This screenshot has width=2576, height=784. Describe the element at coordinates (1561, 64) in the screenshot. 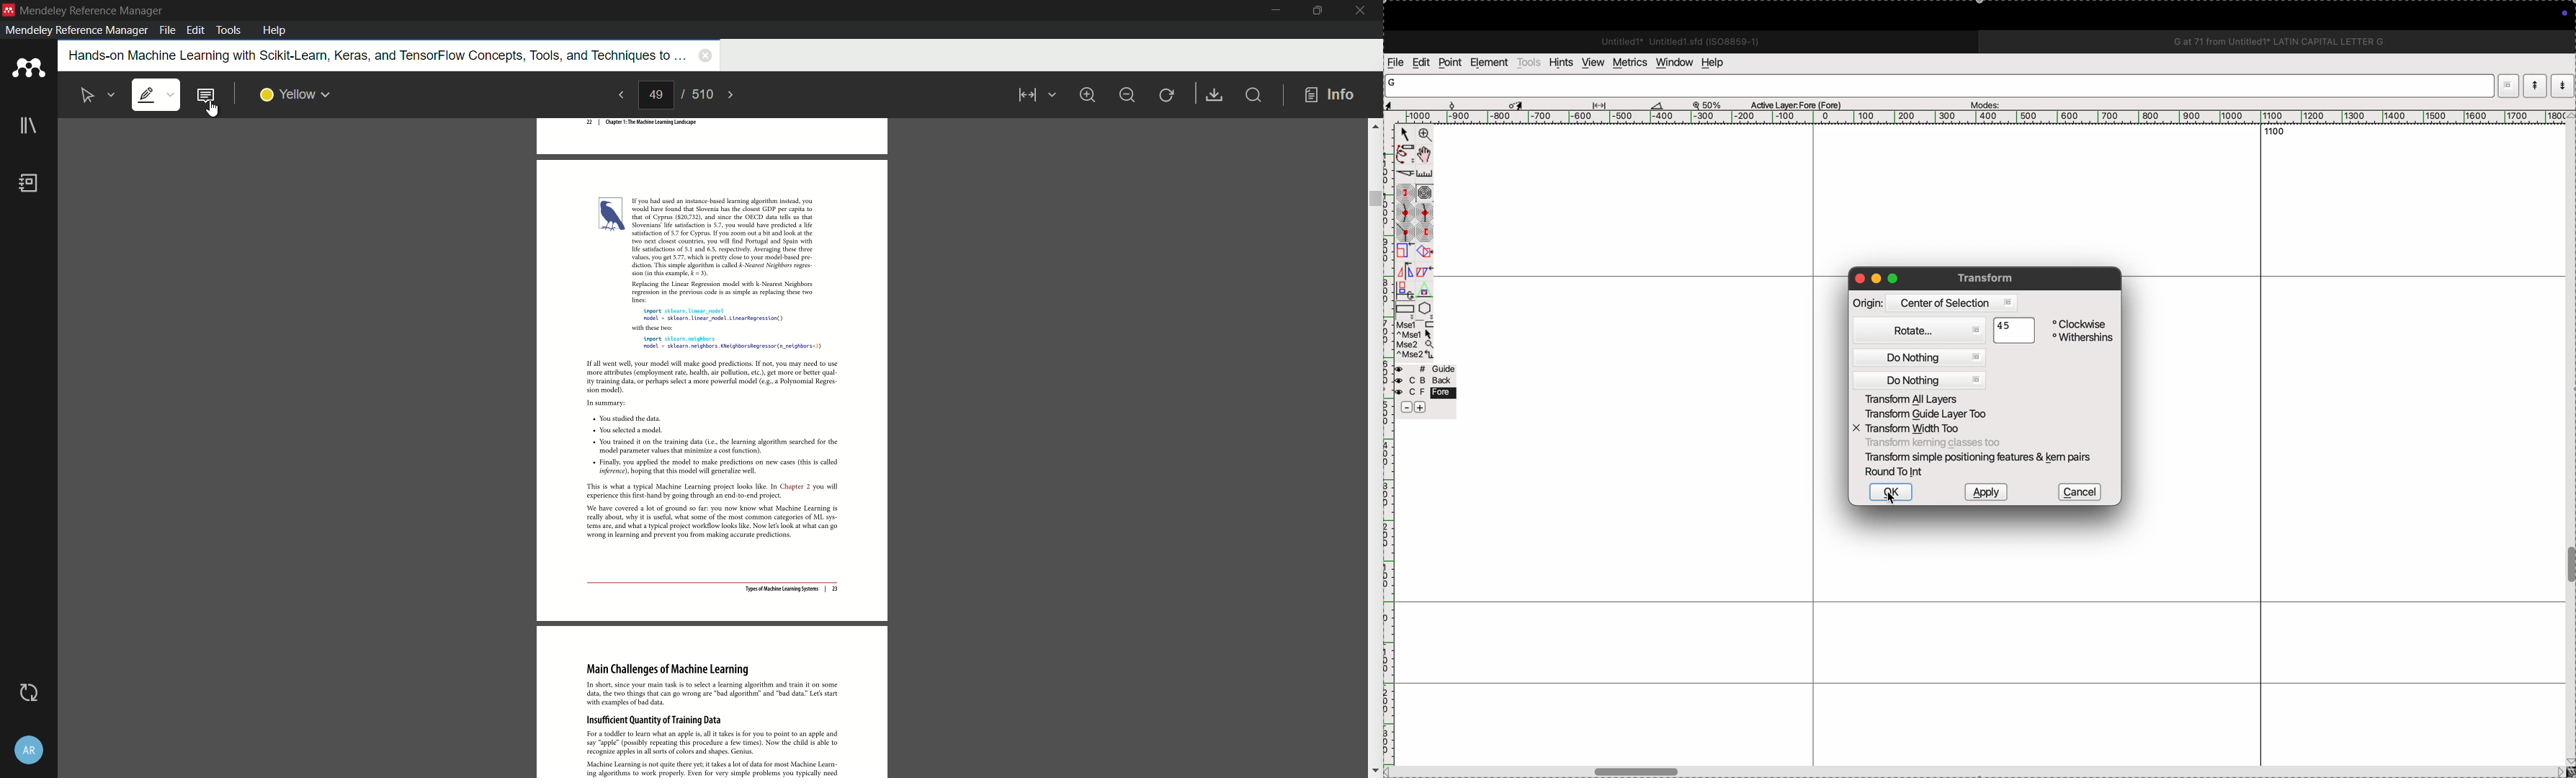

I see `hints` at that location.